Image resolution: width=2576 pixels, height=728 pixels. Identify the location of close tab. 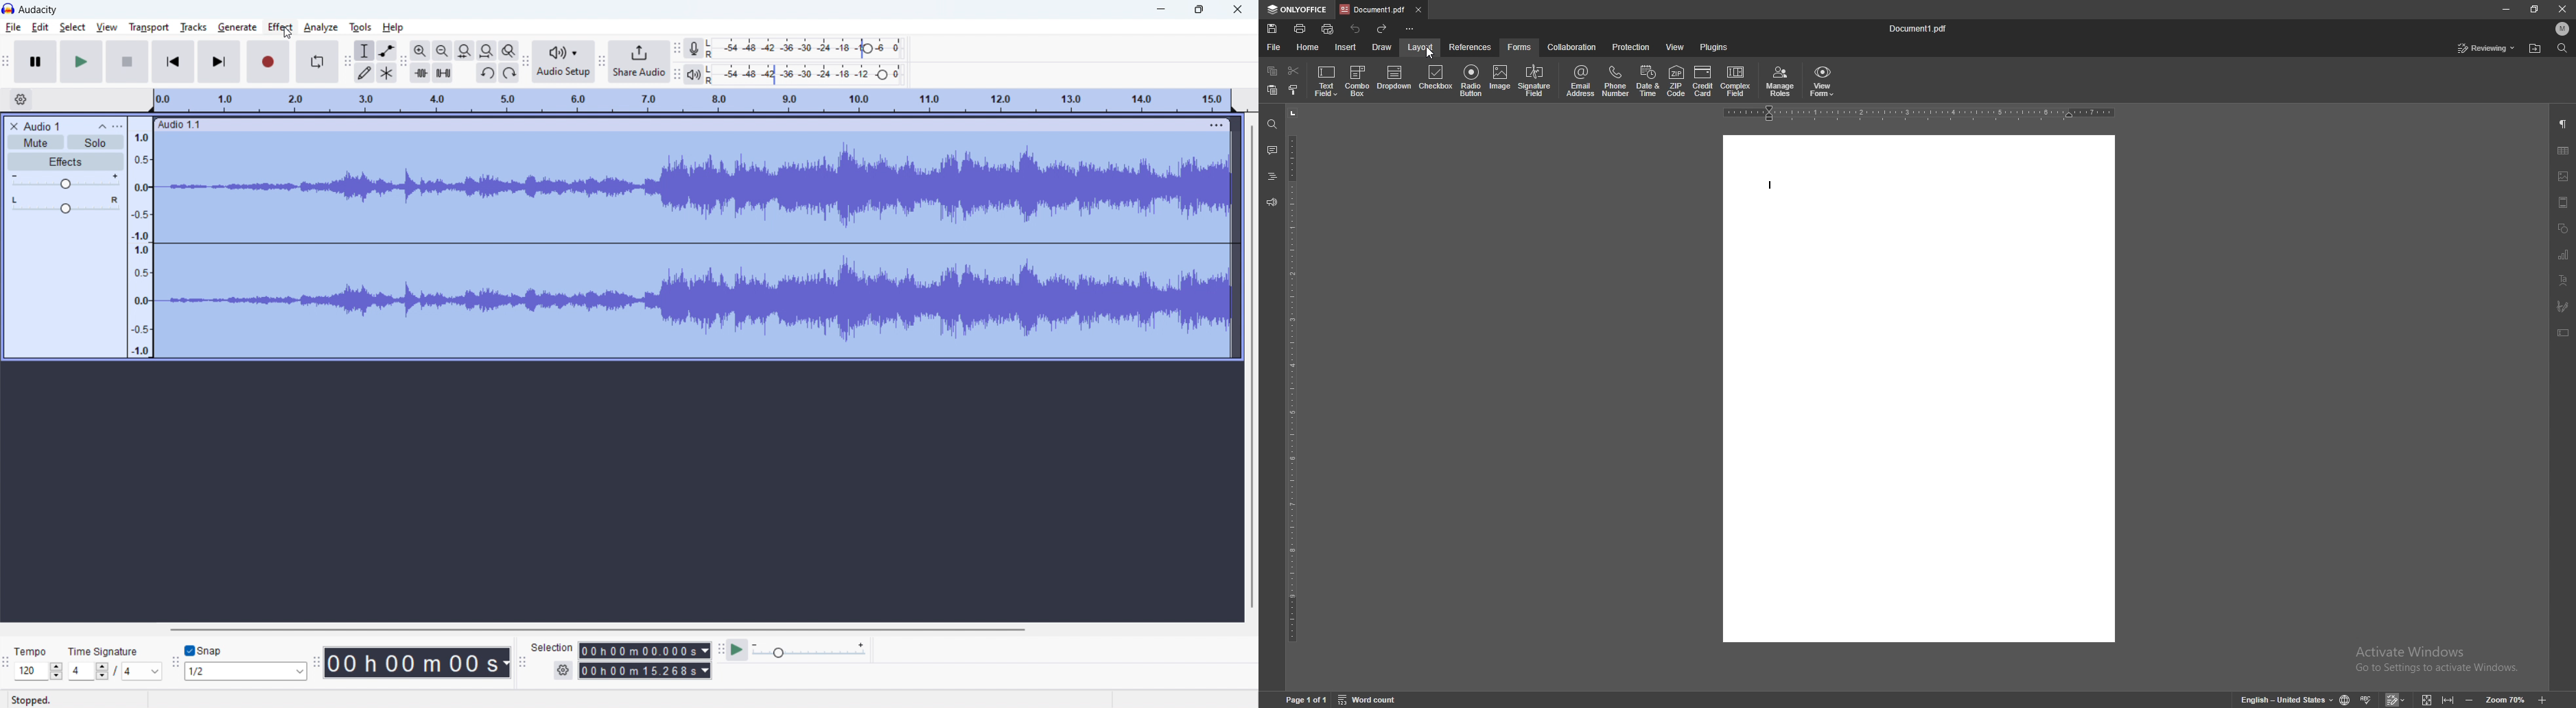
(1418, 9).